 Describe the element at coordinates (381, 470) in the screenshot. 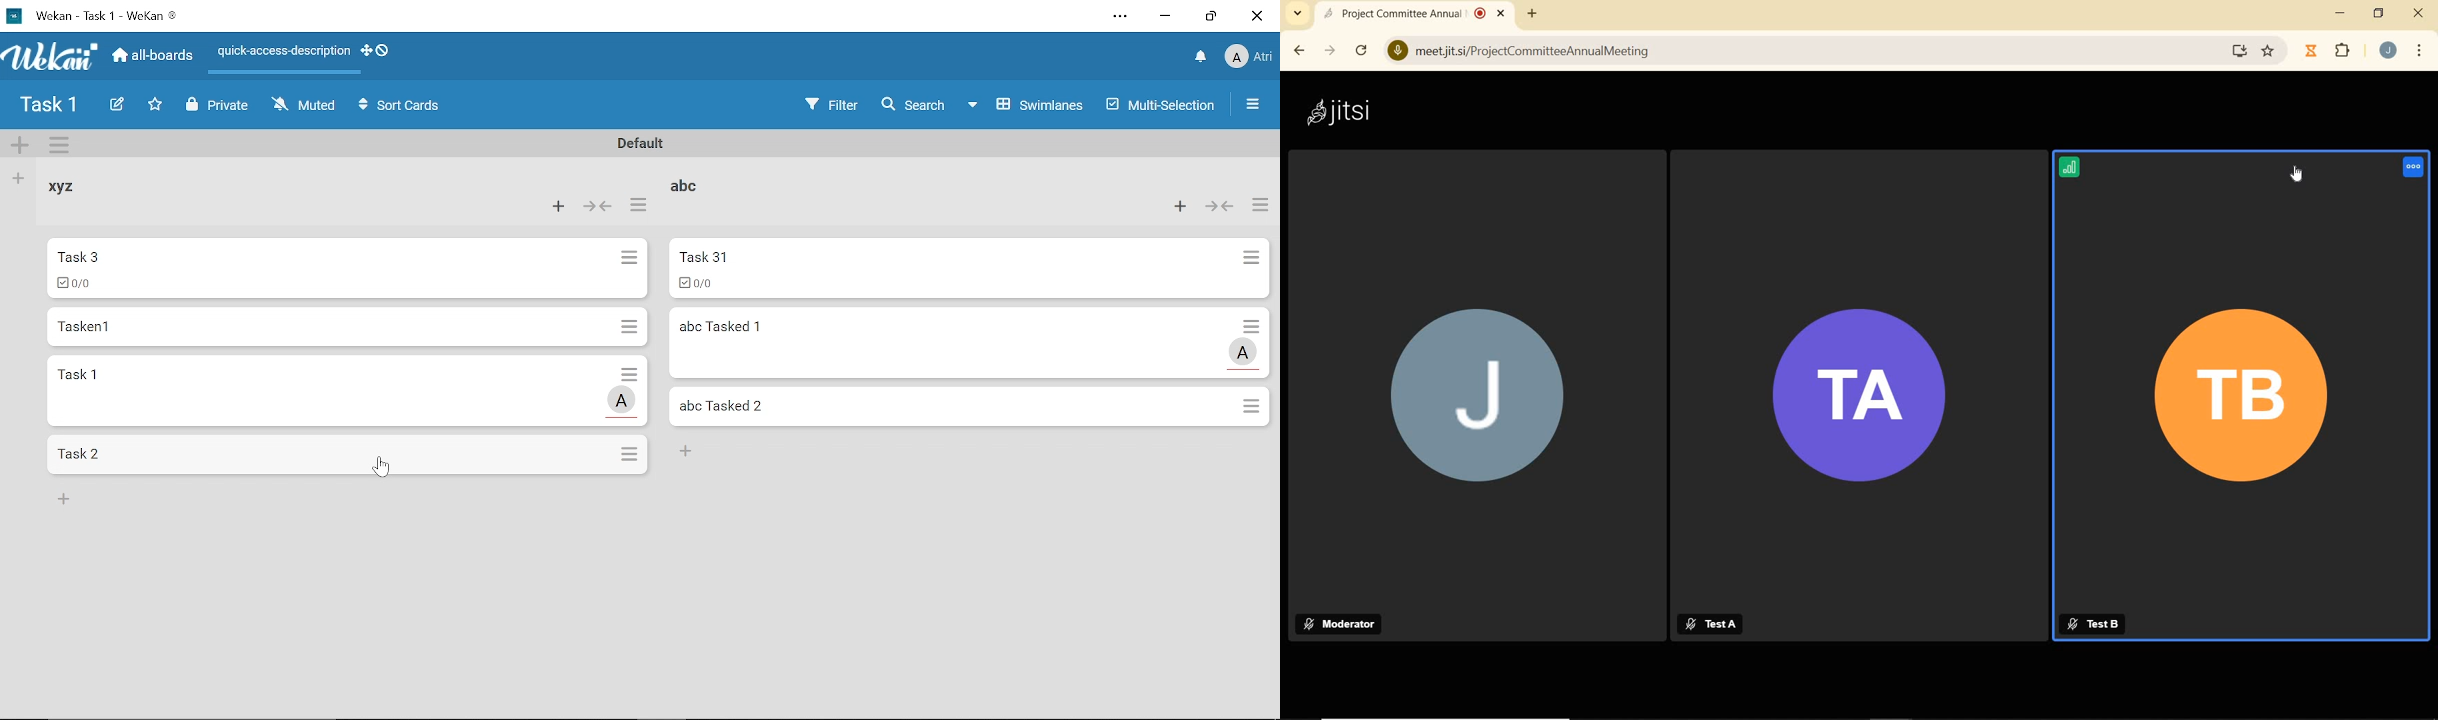

I see `Cursor` at that location.